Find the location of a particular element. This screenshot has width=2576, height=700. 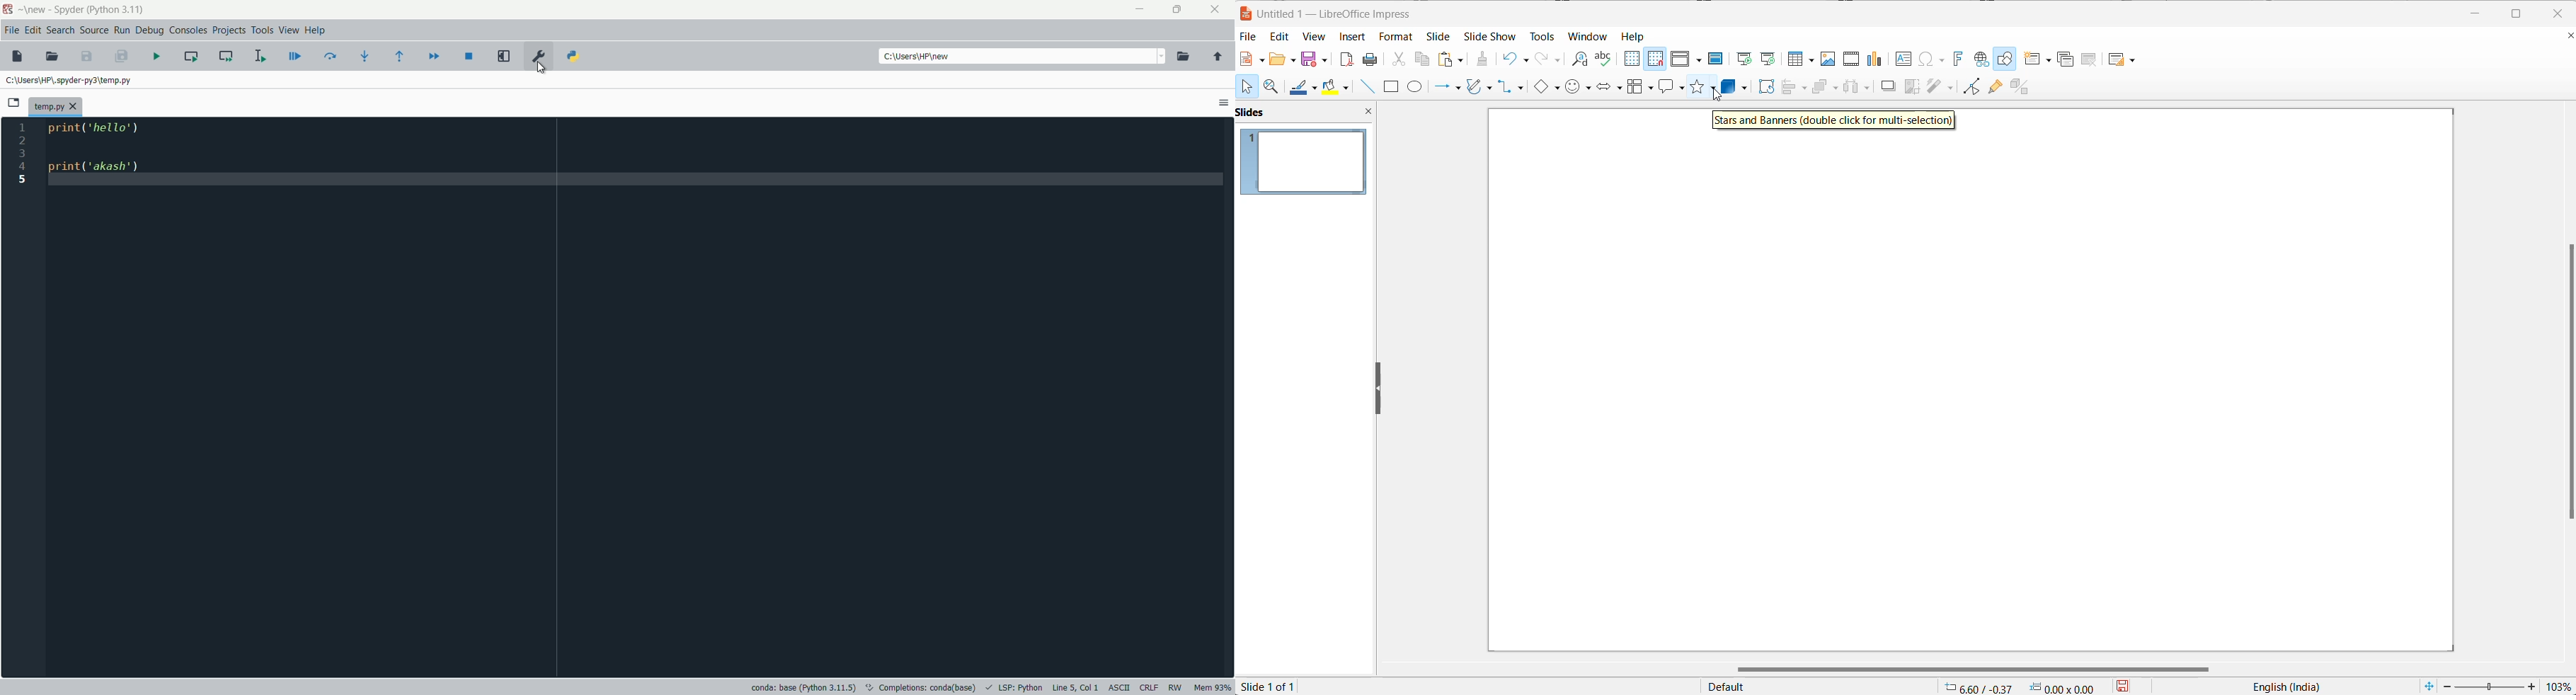

tools menu is located at coordinates (261, 30).